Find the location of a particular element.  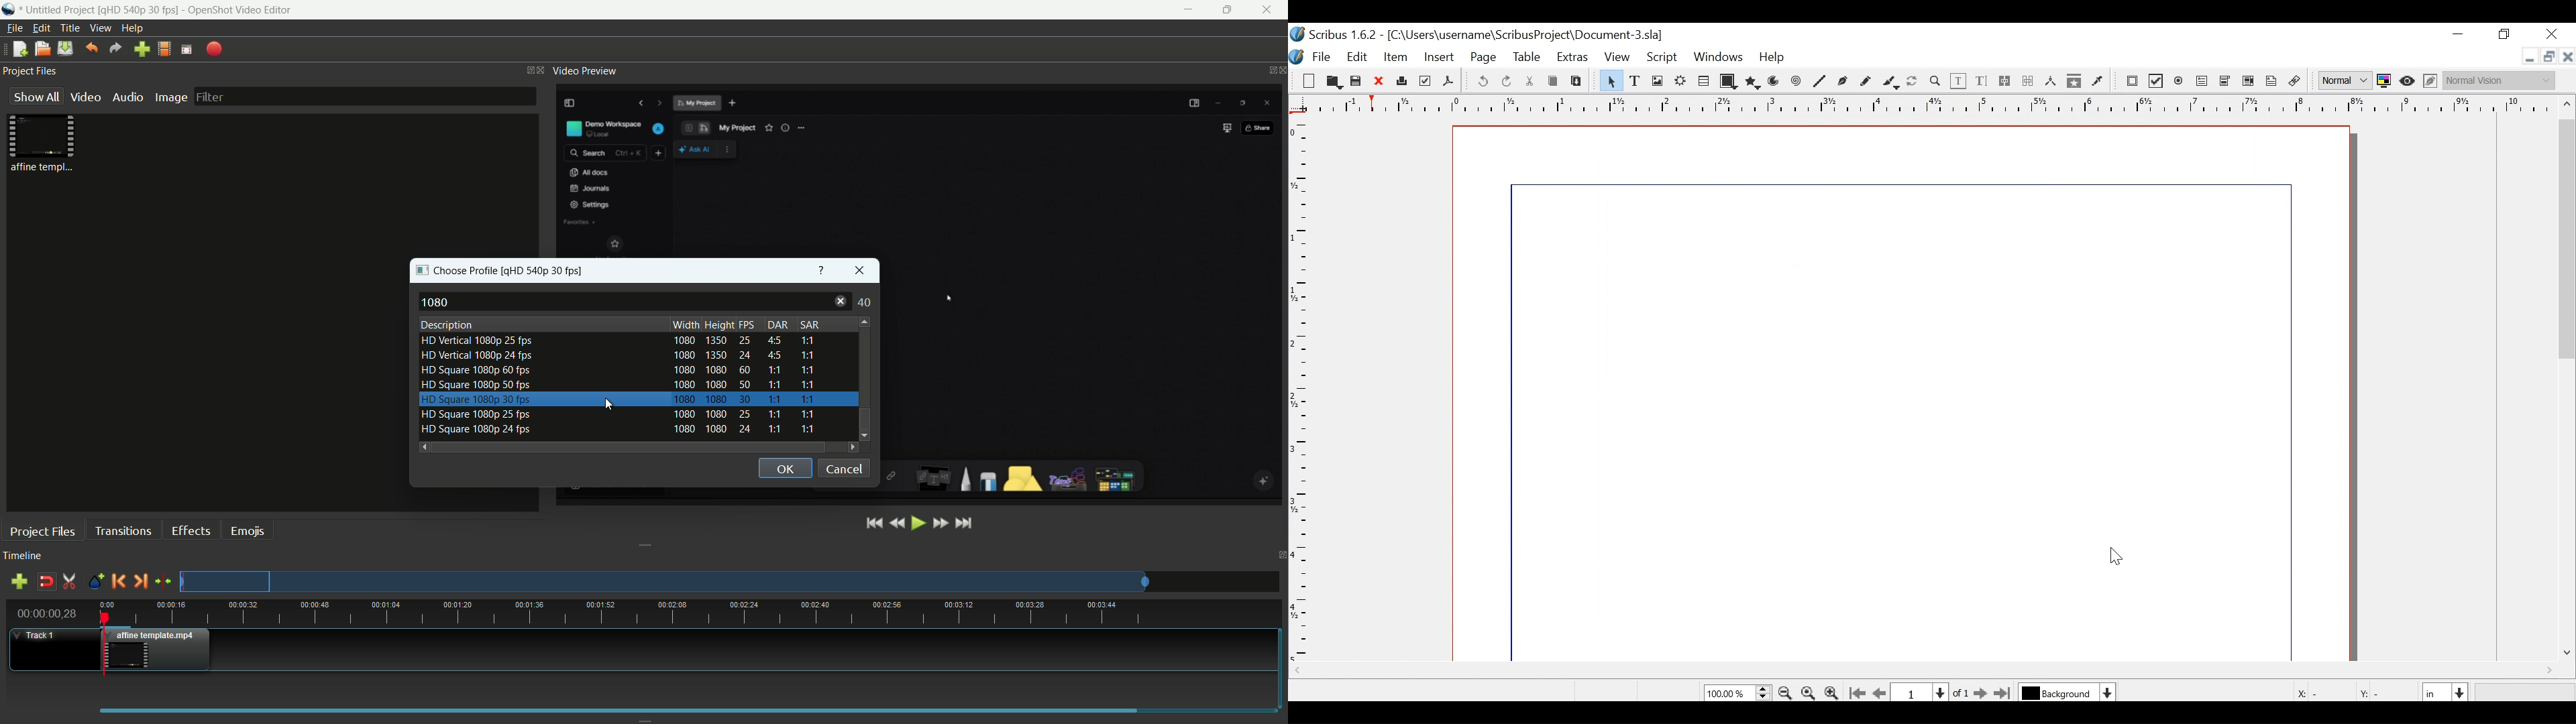

Close is located at coordinates (1379, 82).